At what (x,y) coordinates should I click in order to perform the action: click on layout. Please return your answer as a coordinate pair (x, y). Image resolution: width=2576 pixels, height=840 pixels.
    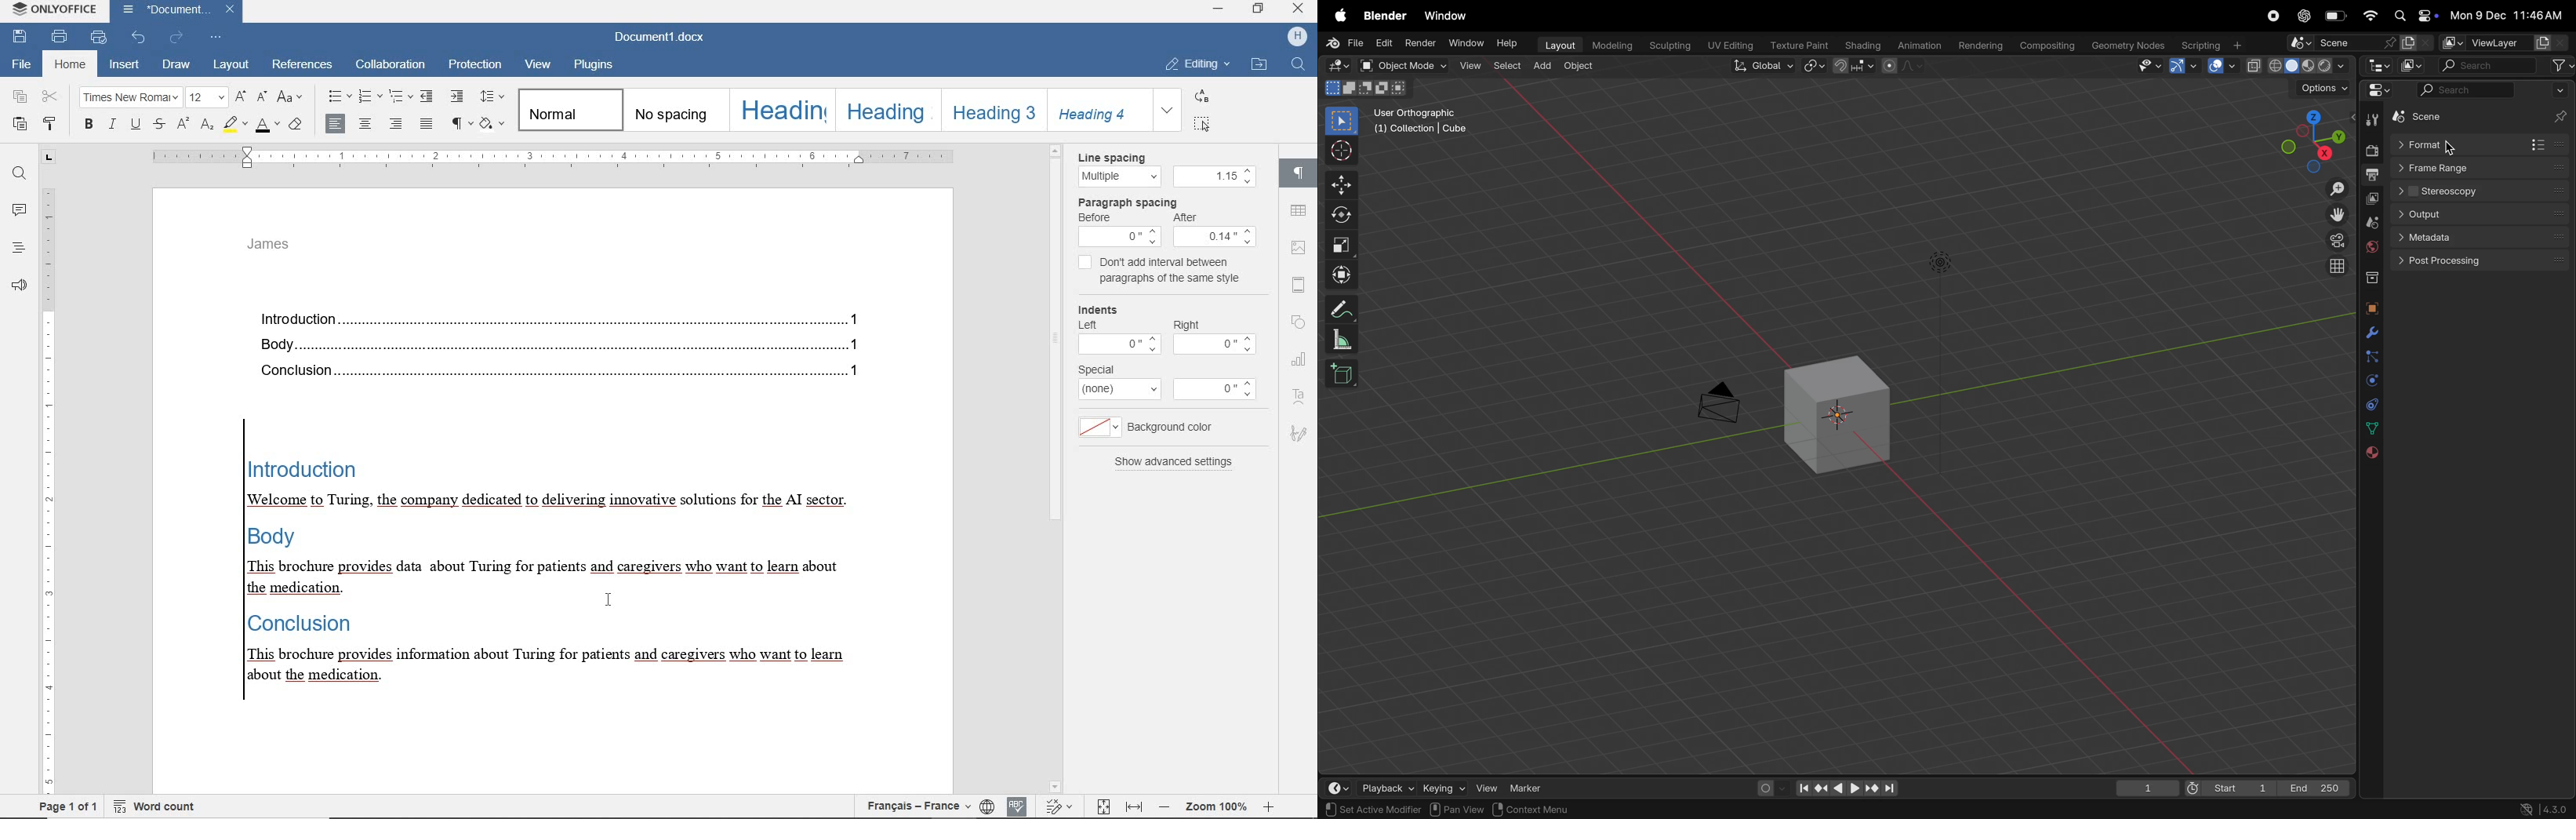
    Looking at the image, I should click on (229, 66).